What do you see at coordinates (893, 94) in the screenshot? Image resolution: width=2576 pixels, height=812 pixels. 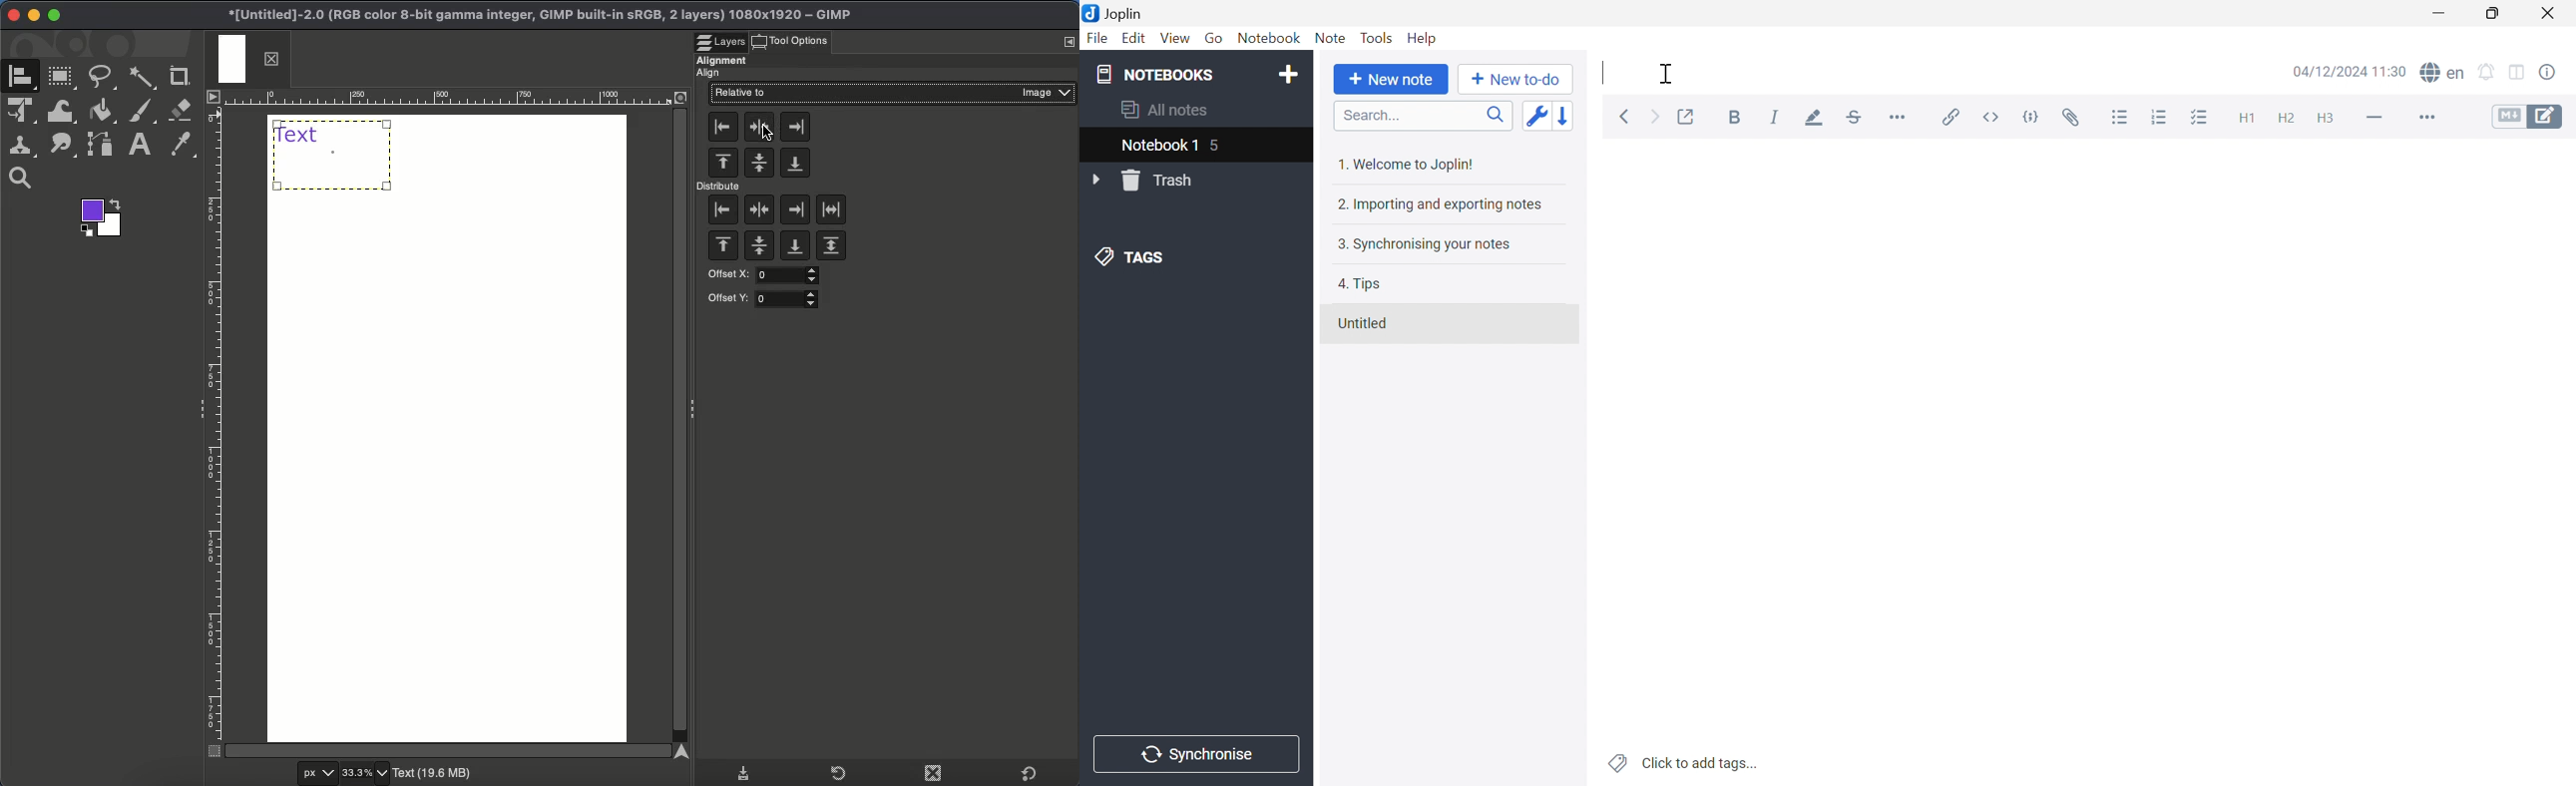 I see `Relative to image` at bounding box center [893, 94].